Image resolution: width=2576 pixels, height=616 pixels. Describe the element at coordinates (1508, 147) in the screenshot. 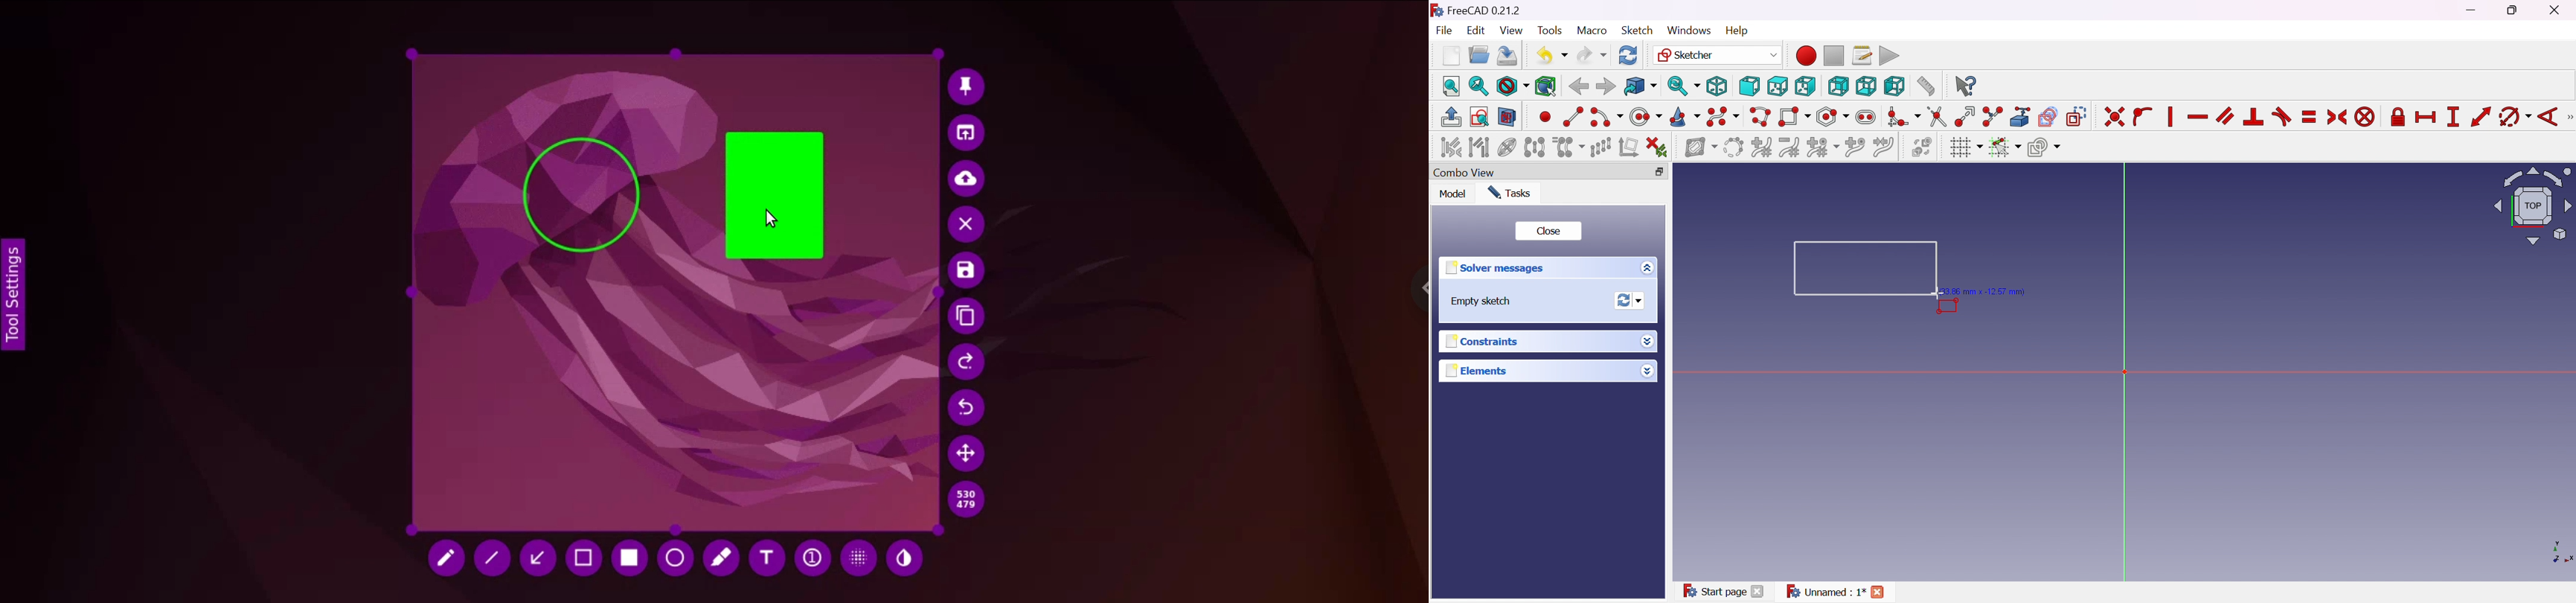

I see `Show/hide internal geometry` at that location.